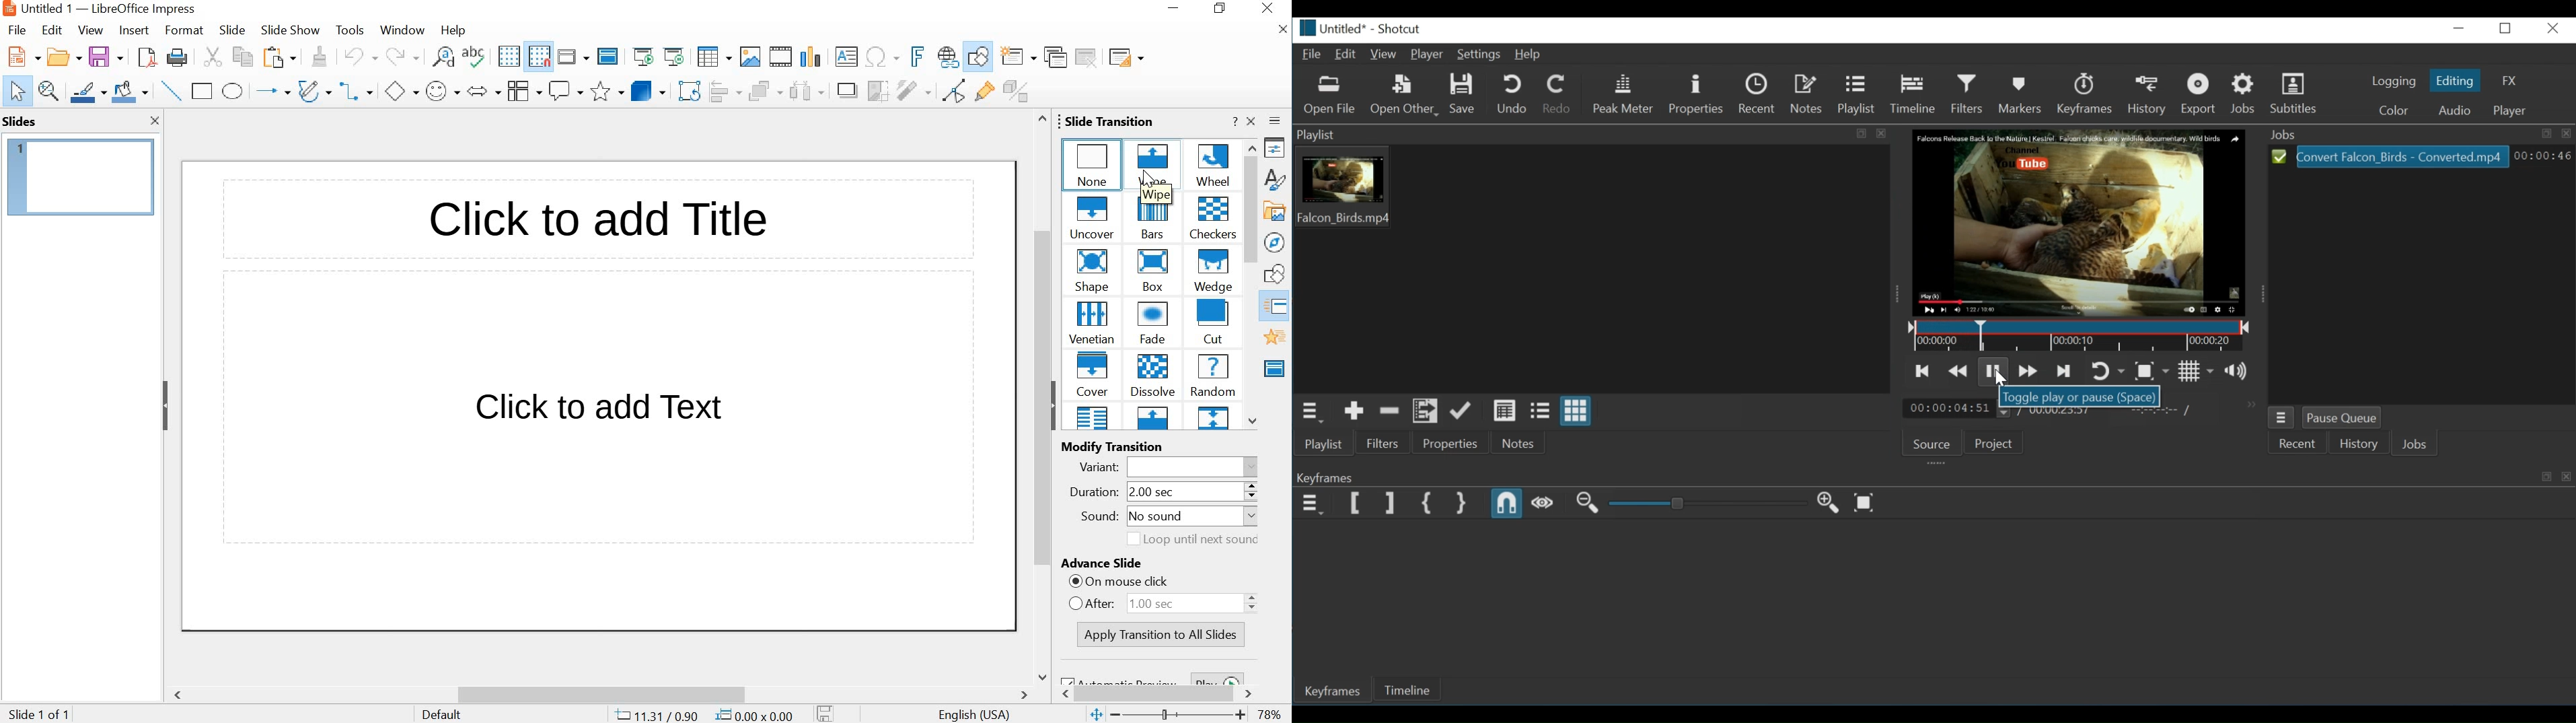 Image resolution: width=2576 pixels, height=728 pixels. I want to click on Symbol shapes, so click(441, 90).